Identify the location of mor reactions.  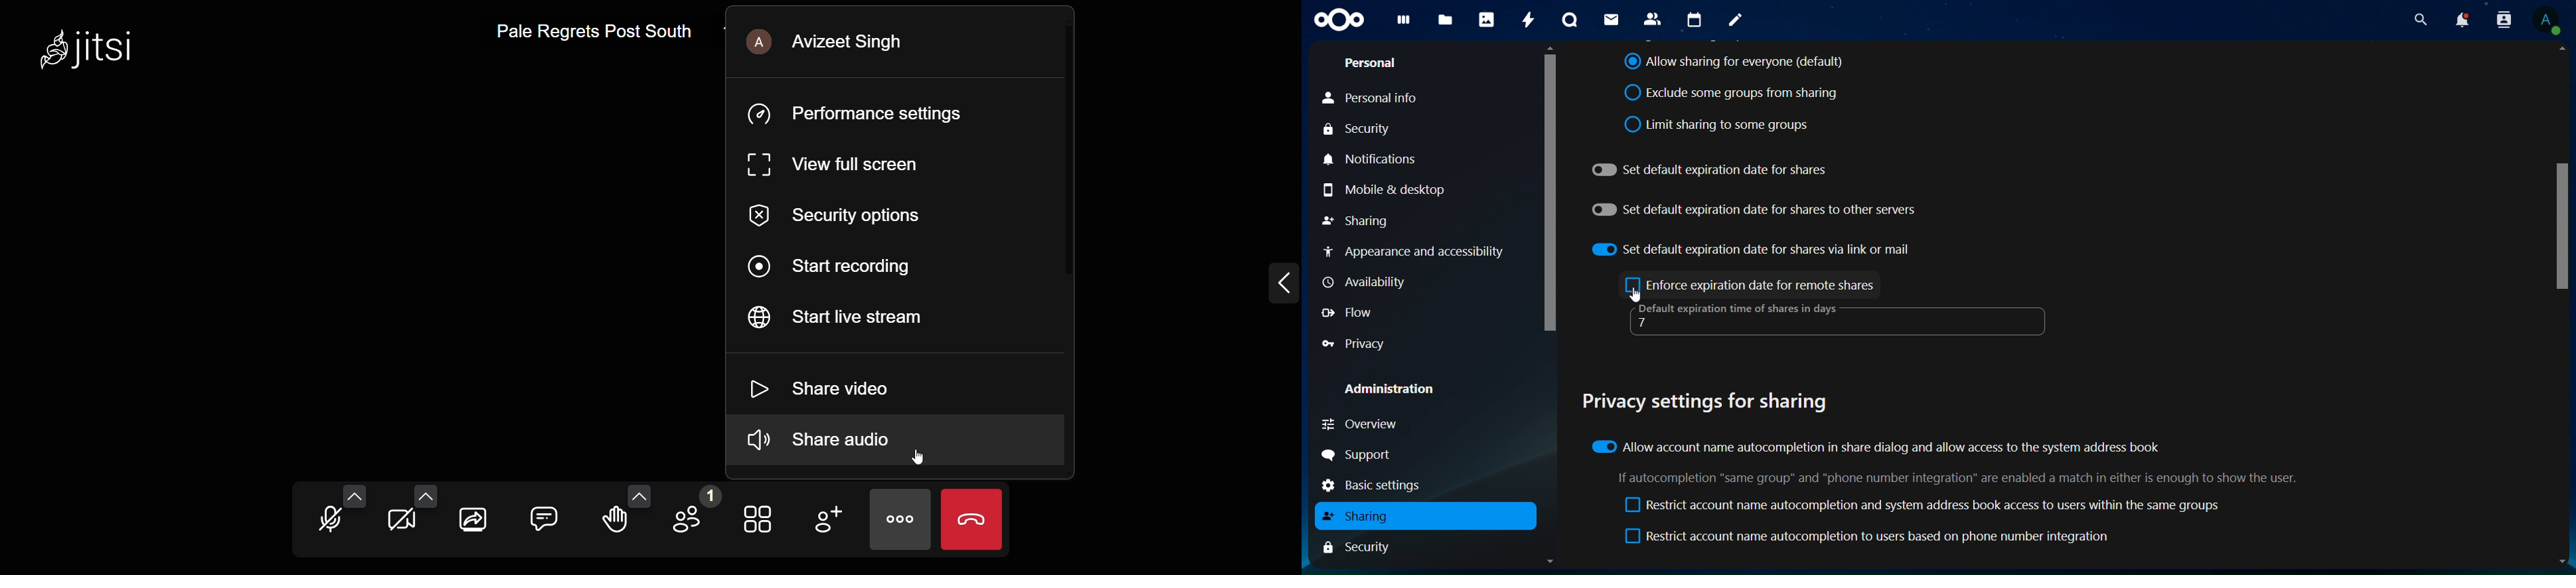
(642, 487).